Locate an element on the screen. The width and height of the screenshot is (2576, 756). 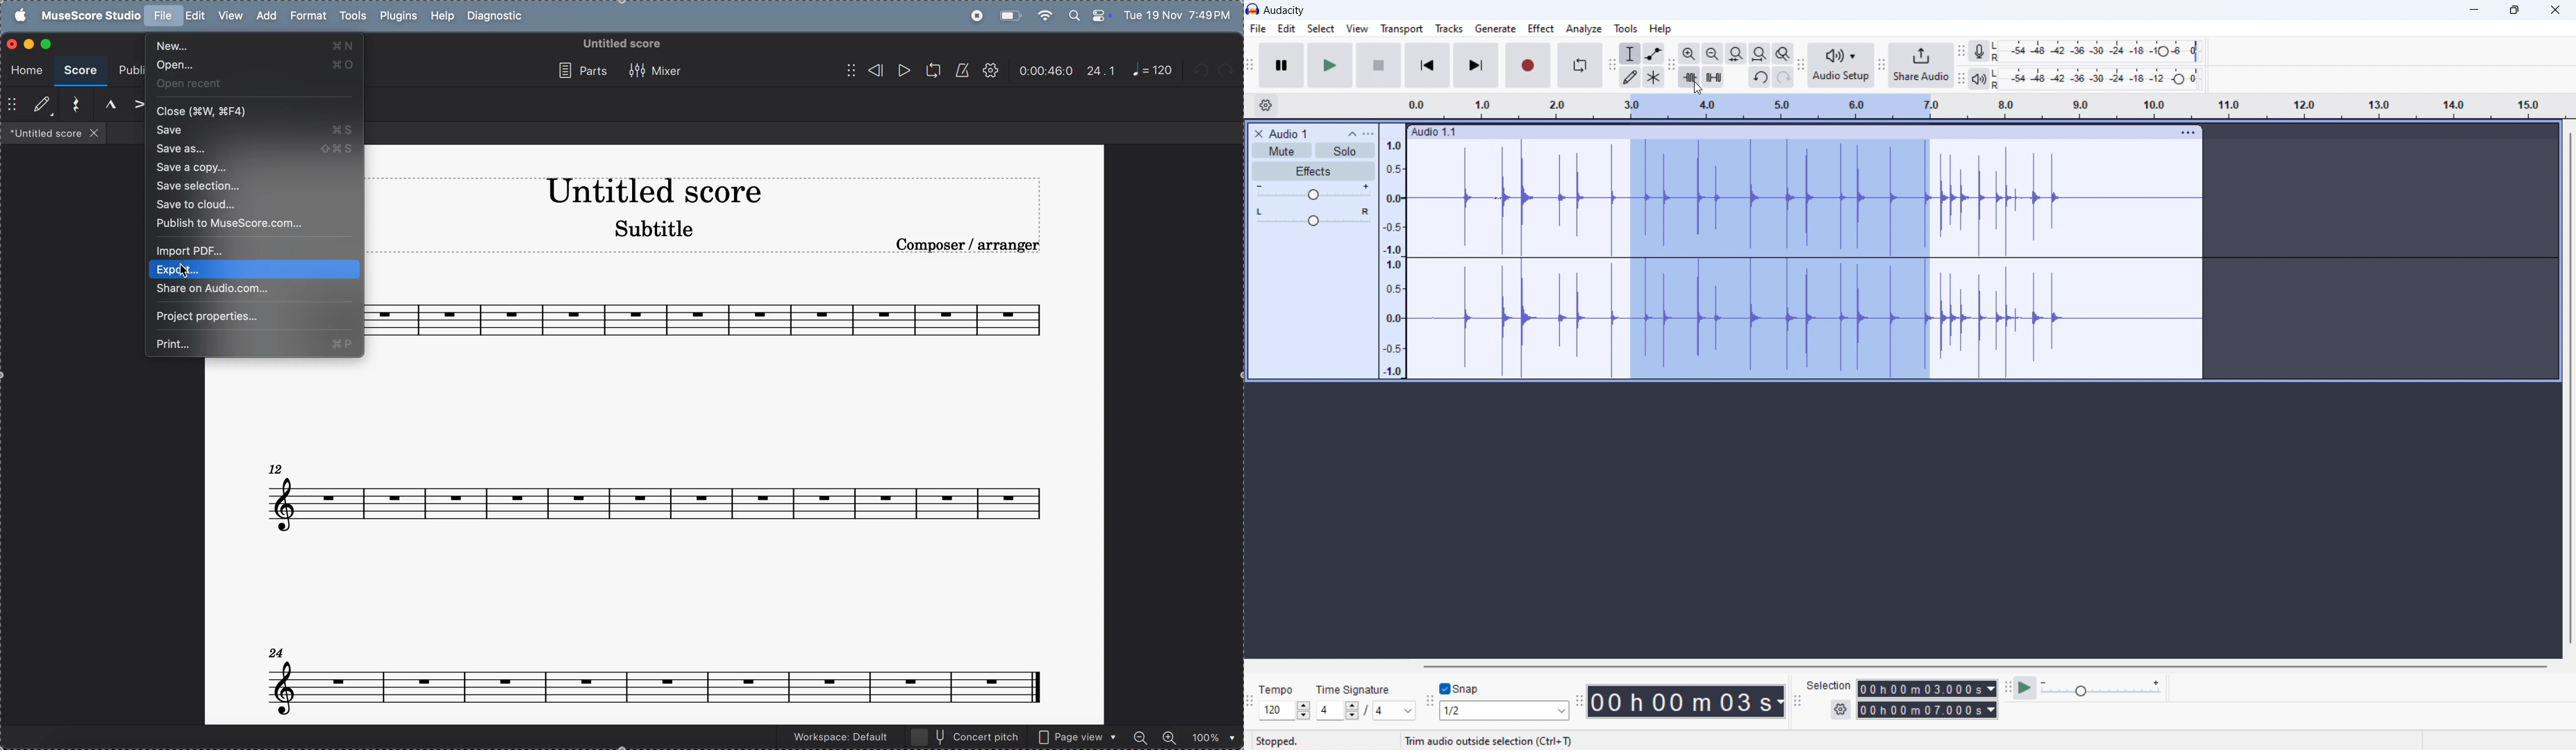
selection toolbar is located at coordinates (1797, 701).